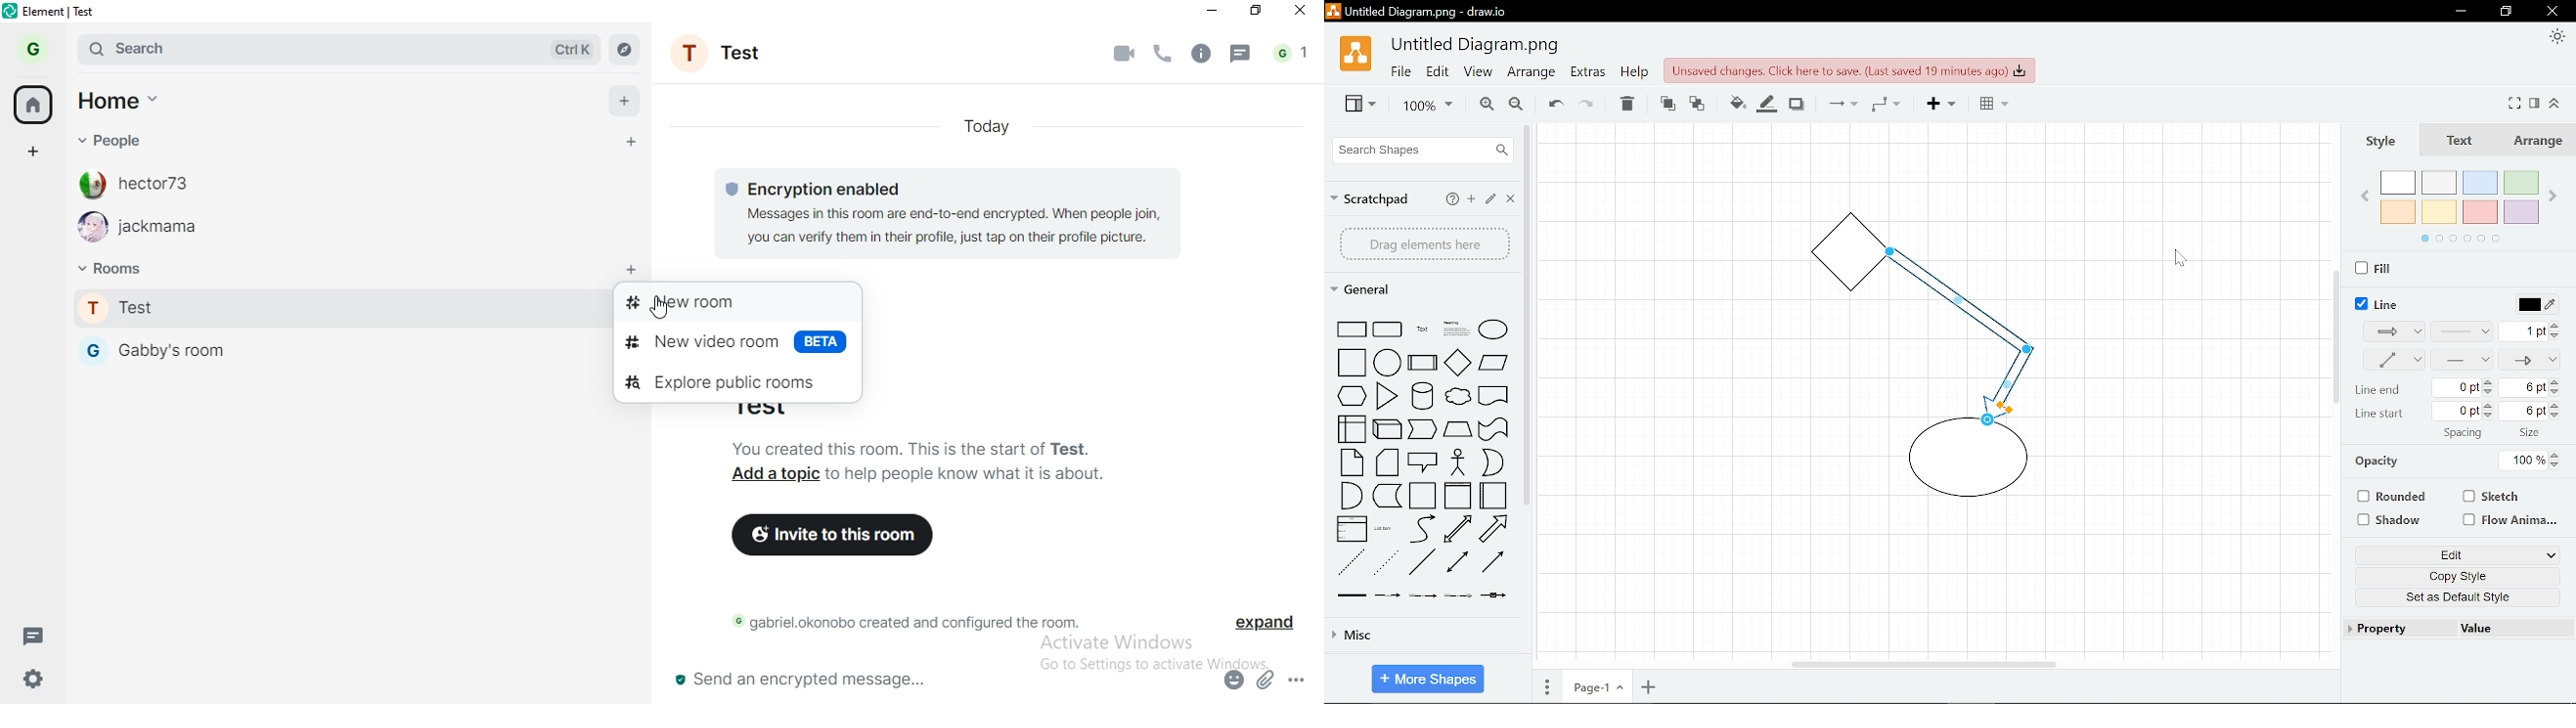 The height and width of the screenshot is (728, 2576). I want to click on Current  diagram, so click(1924, 366).